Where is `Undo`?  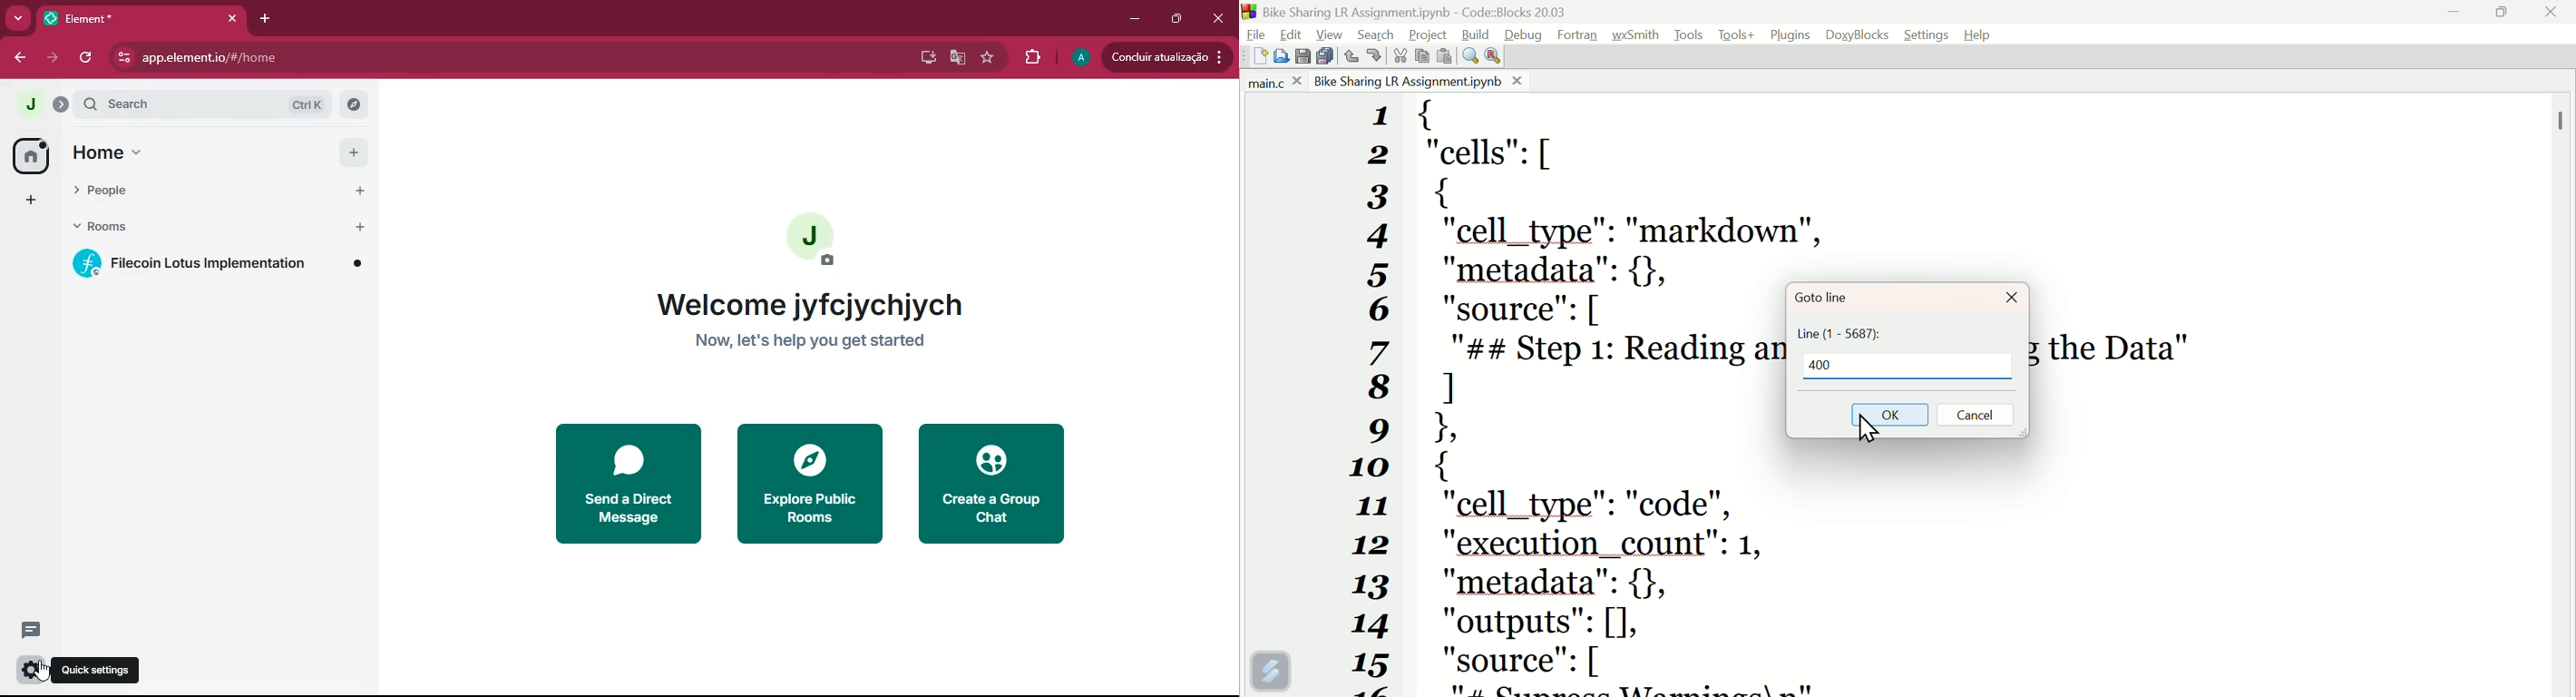
Undo is located at coordinates (1352, 56).